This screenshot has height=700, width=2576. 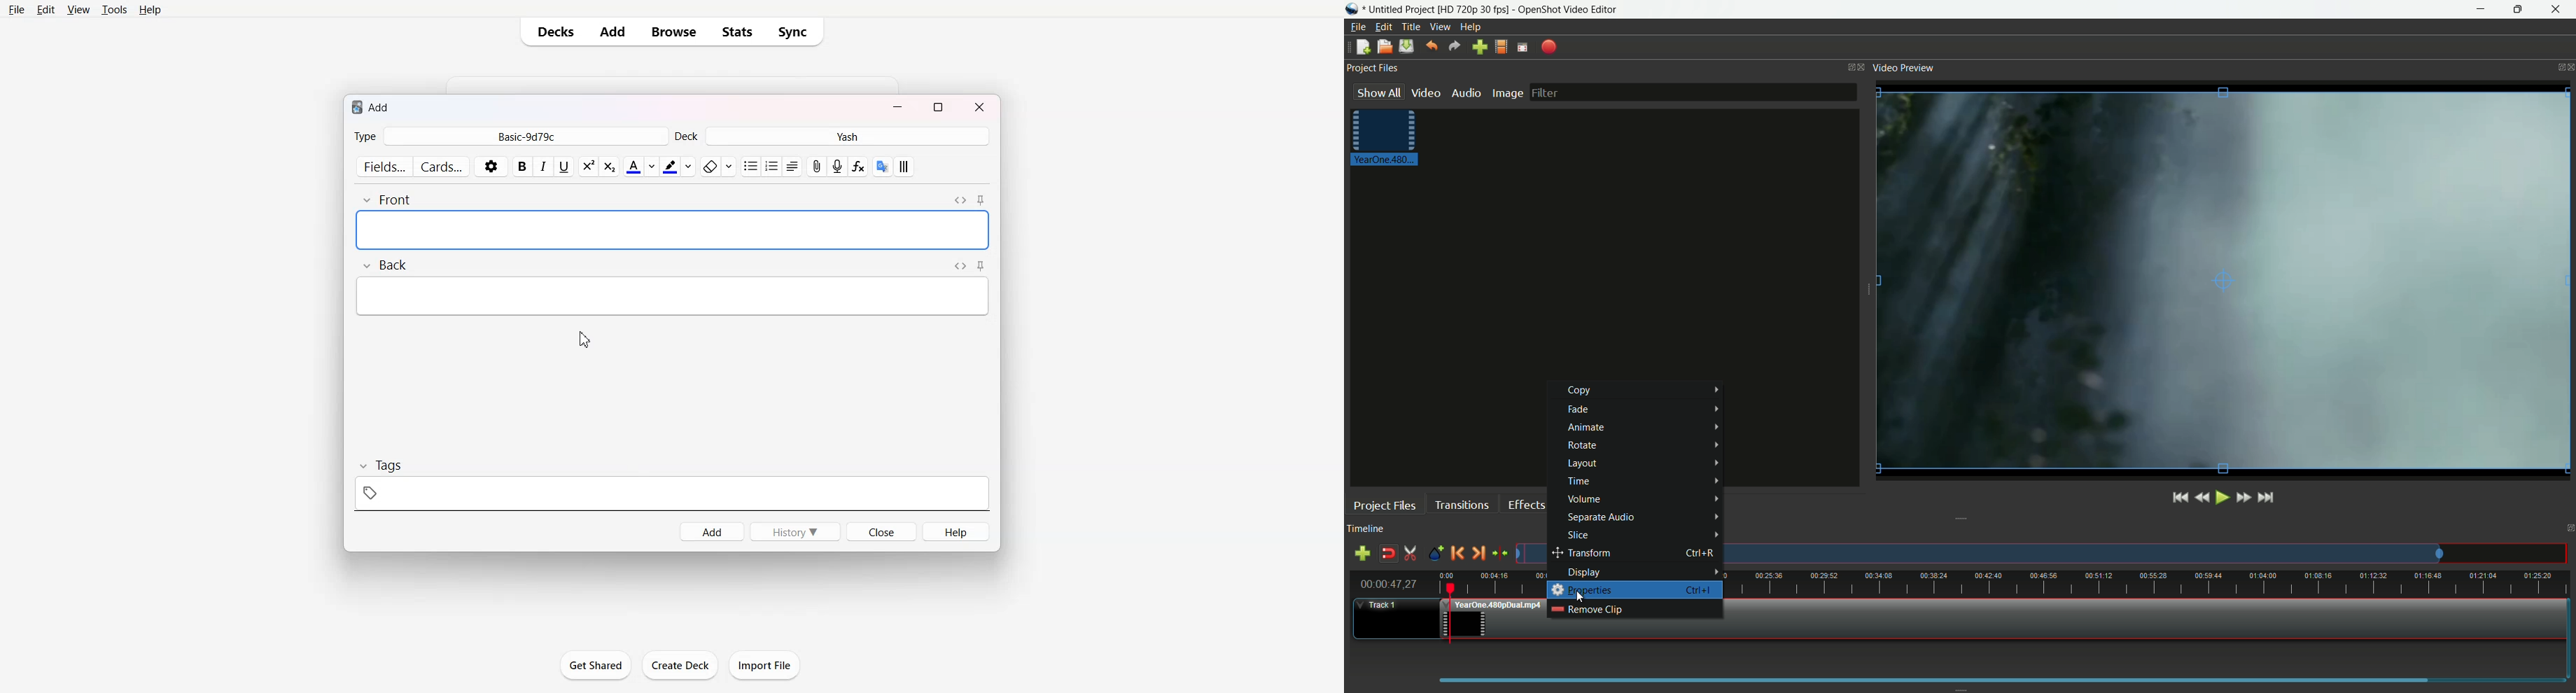 I want to click on Toggle Sticky, so click(x=980, y=200).